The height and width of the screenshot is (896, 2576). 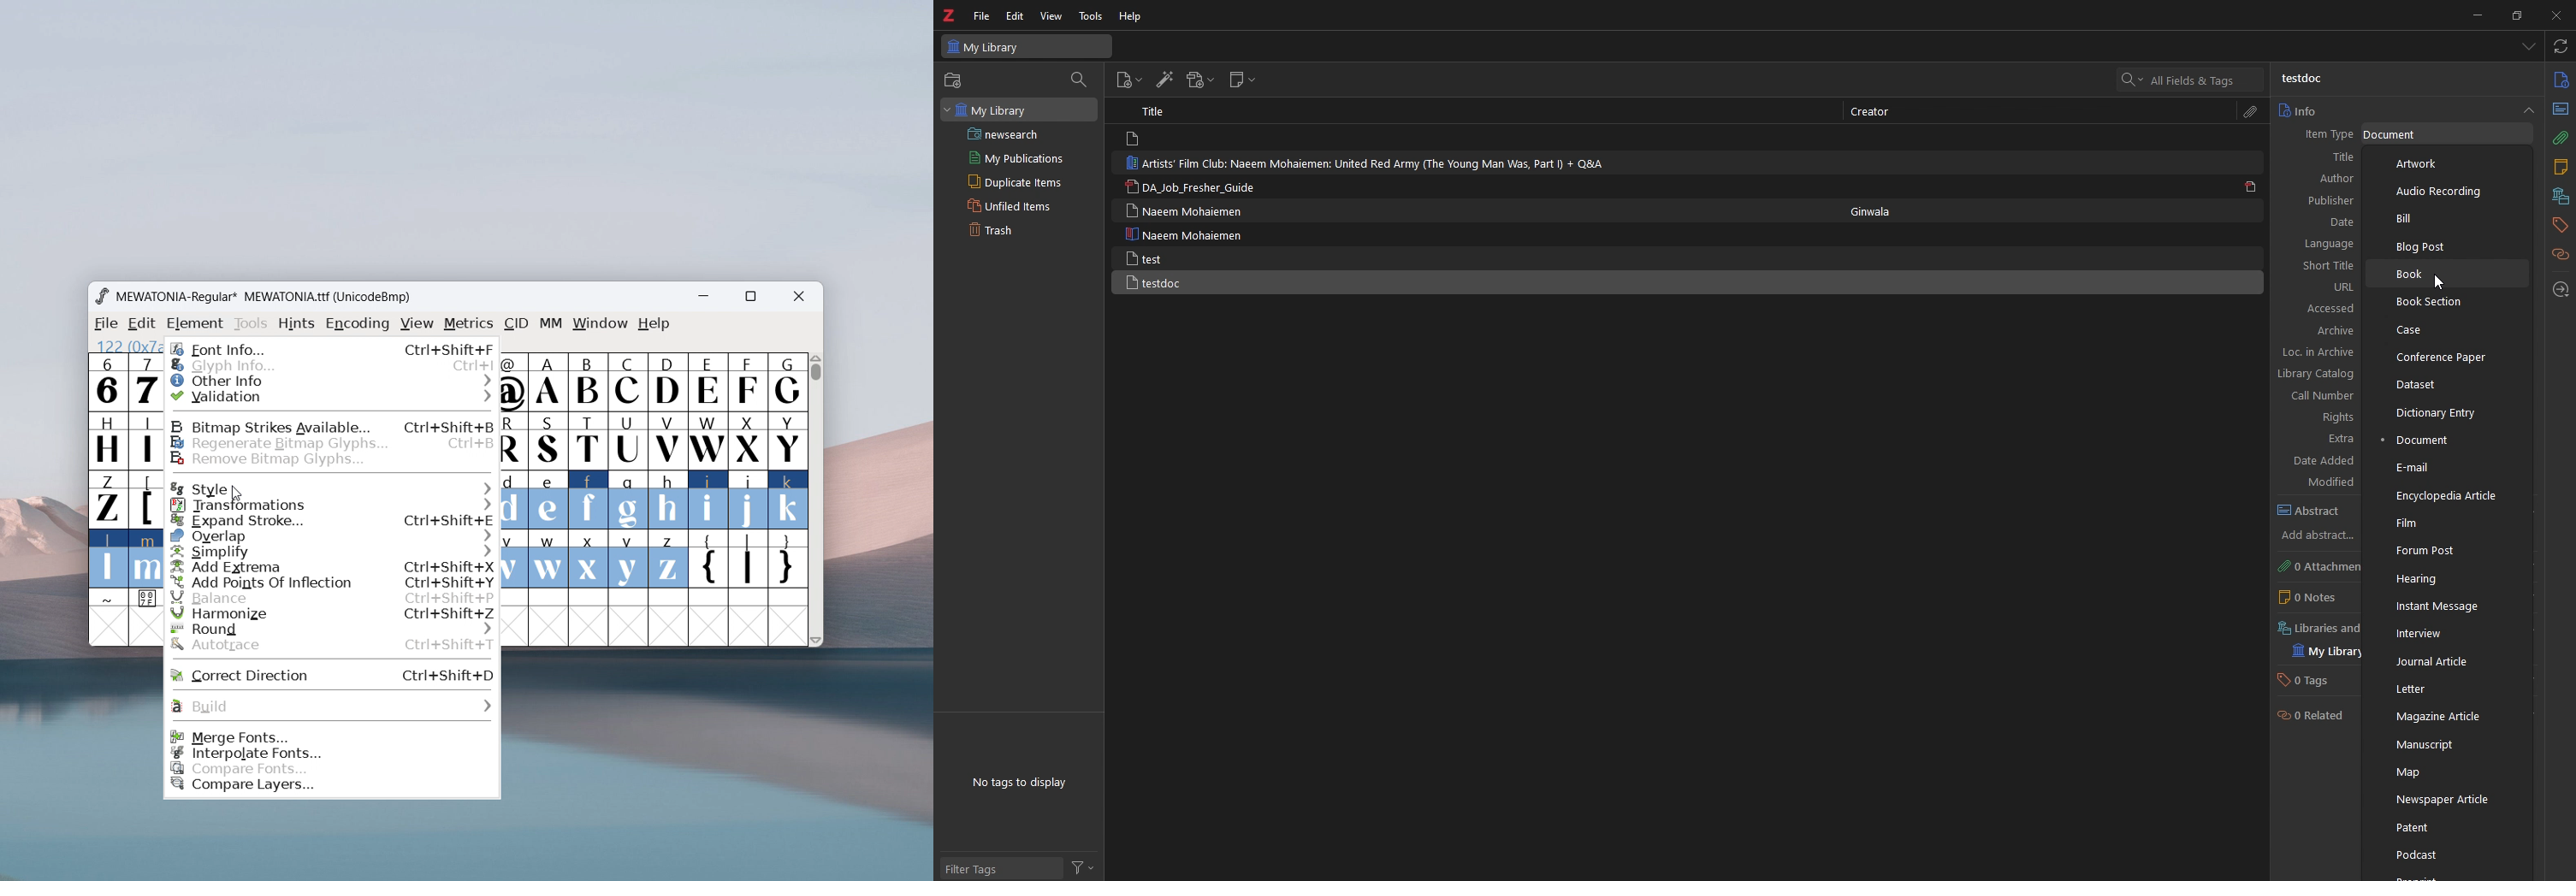 I want to click on E, so click(x=707, y=382).